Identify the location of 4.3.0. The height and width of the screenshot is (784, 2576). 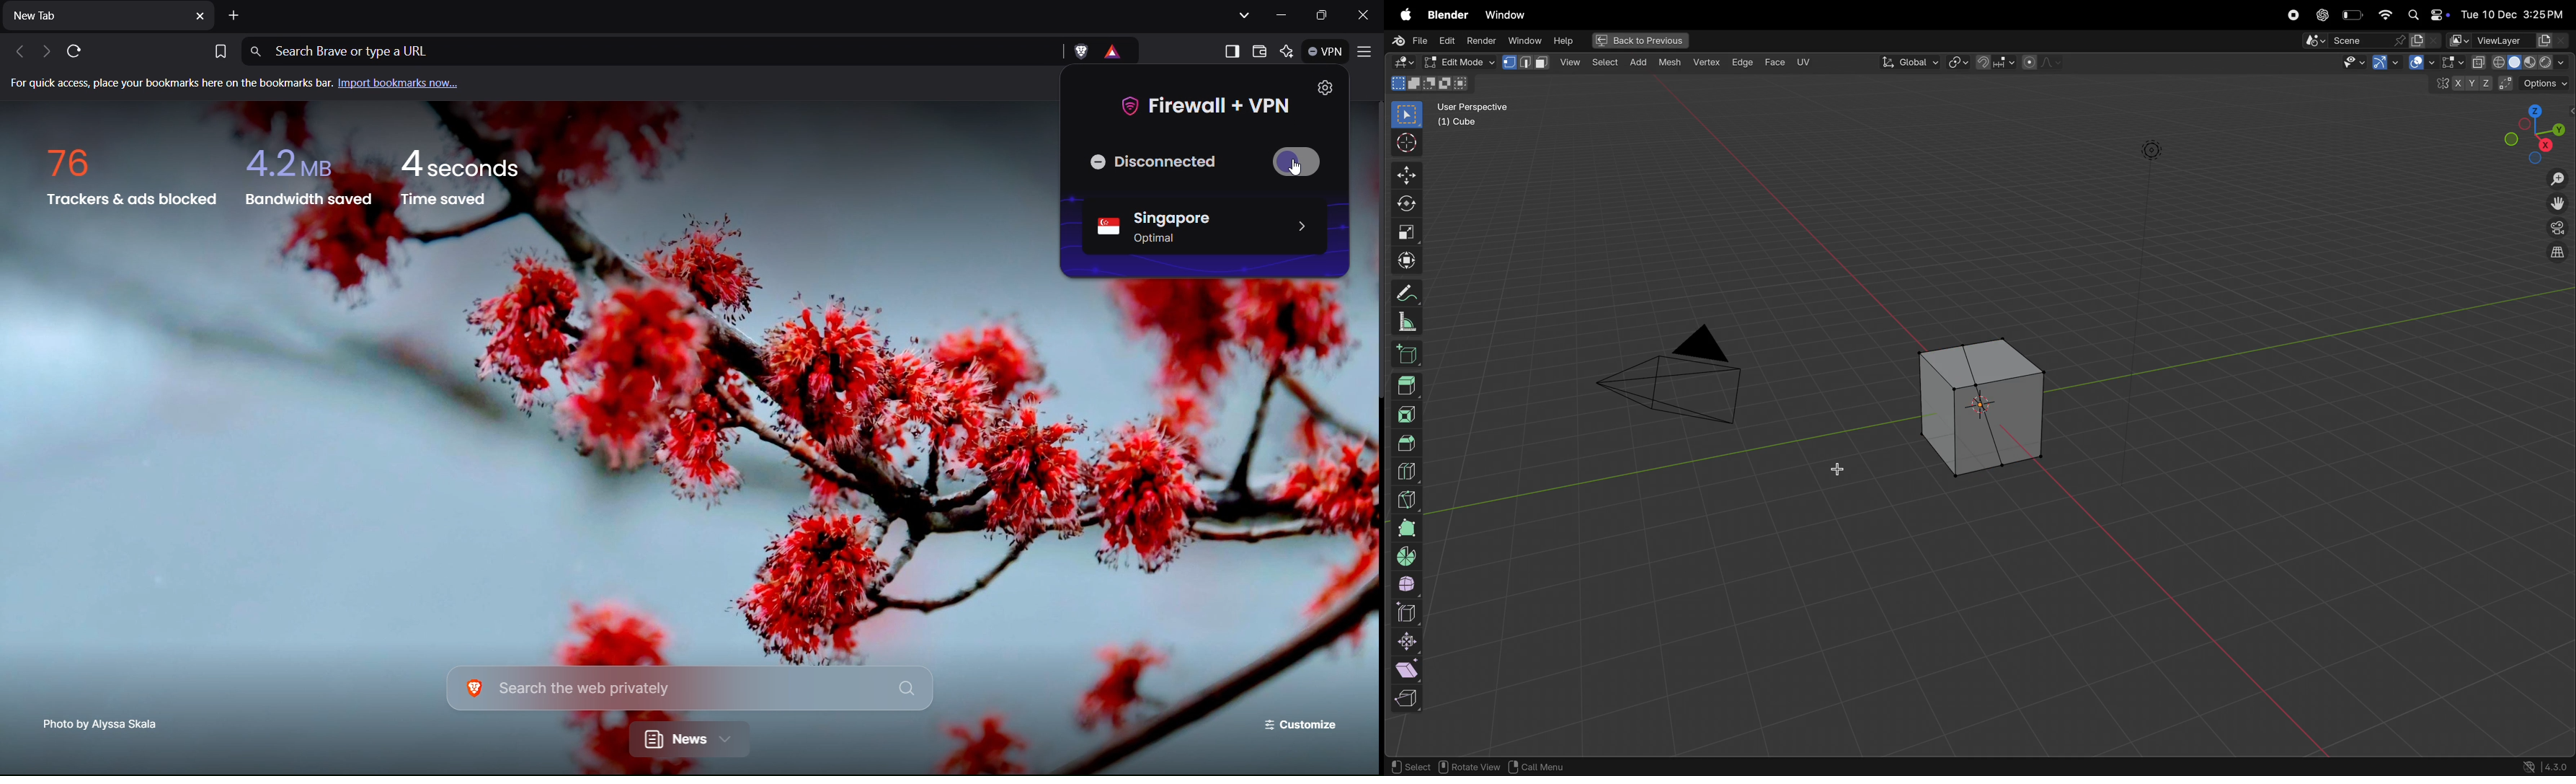
(2559, 766).